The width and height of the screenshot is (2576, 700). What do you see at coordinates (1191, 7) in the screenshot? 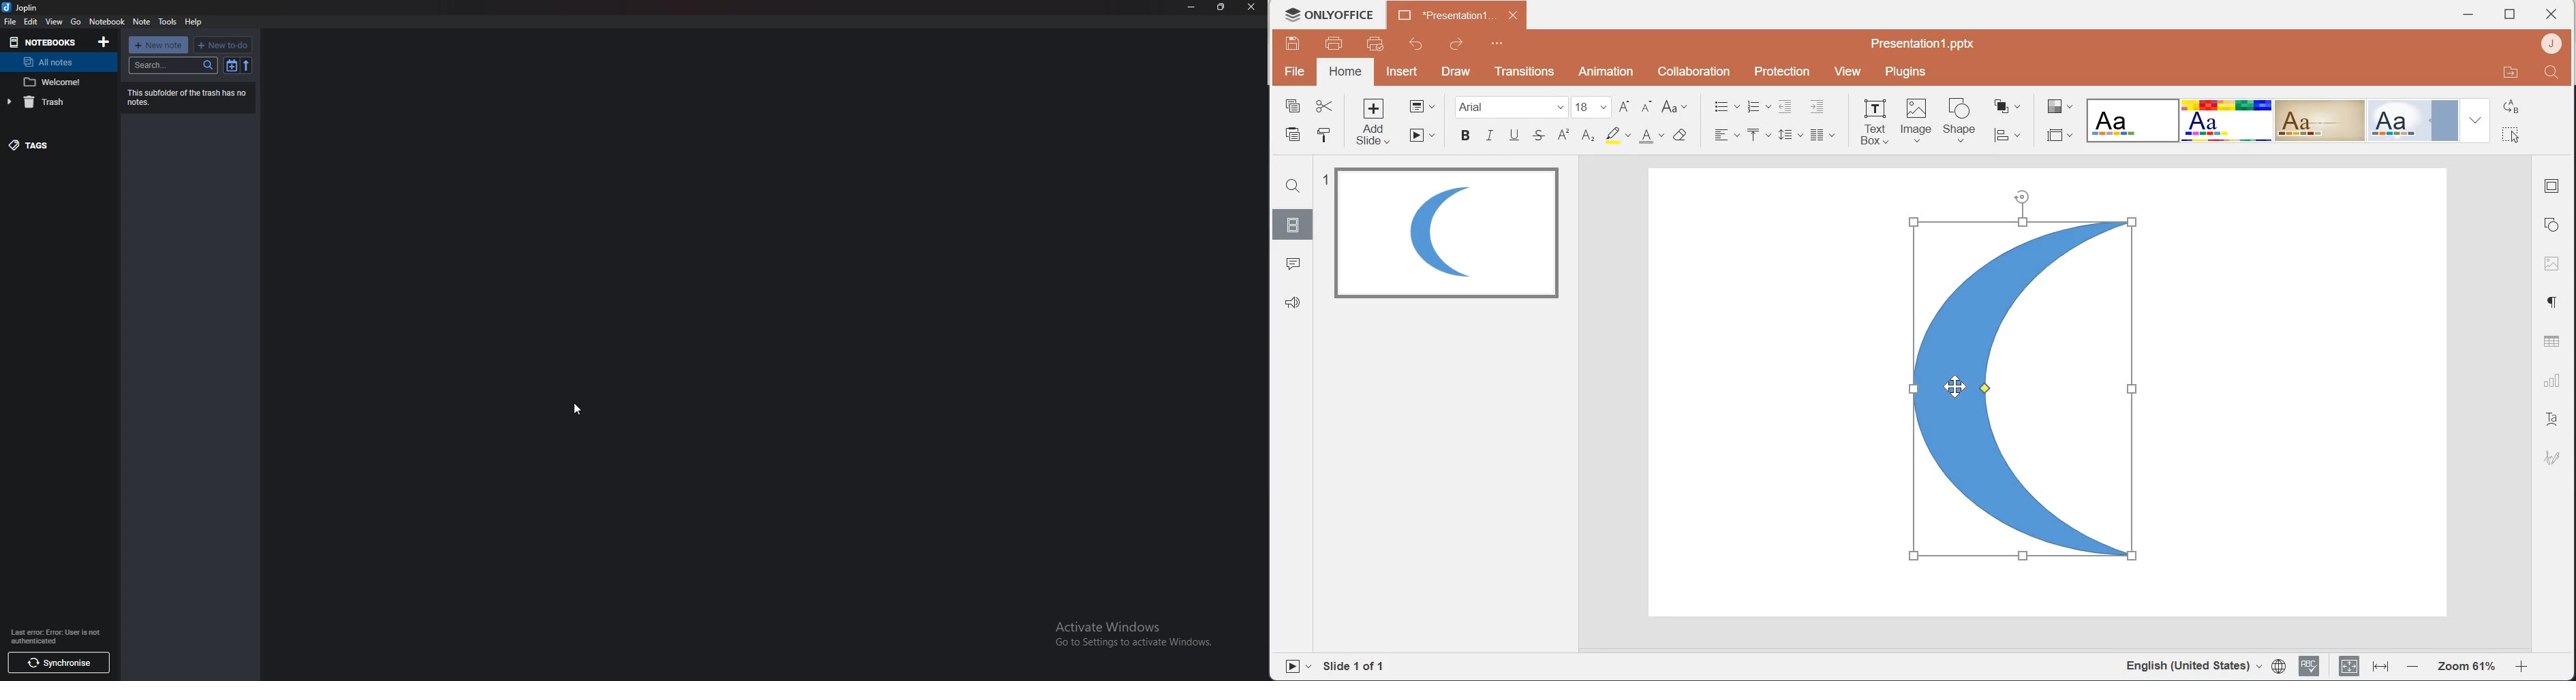
I see `Minimize` at bounding box center [1191, 7].